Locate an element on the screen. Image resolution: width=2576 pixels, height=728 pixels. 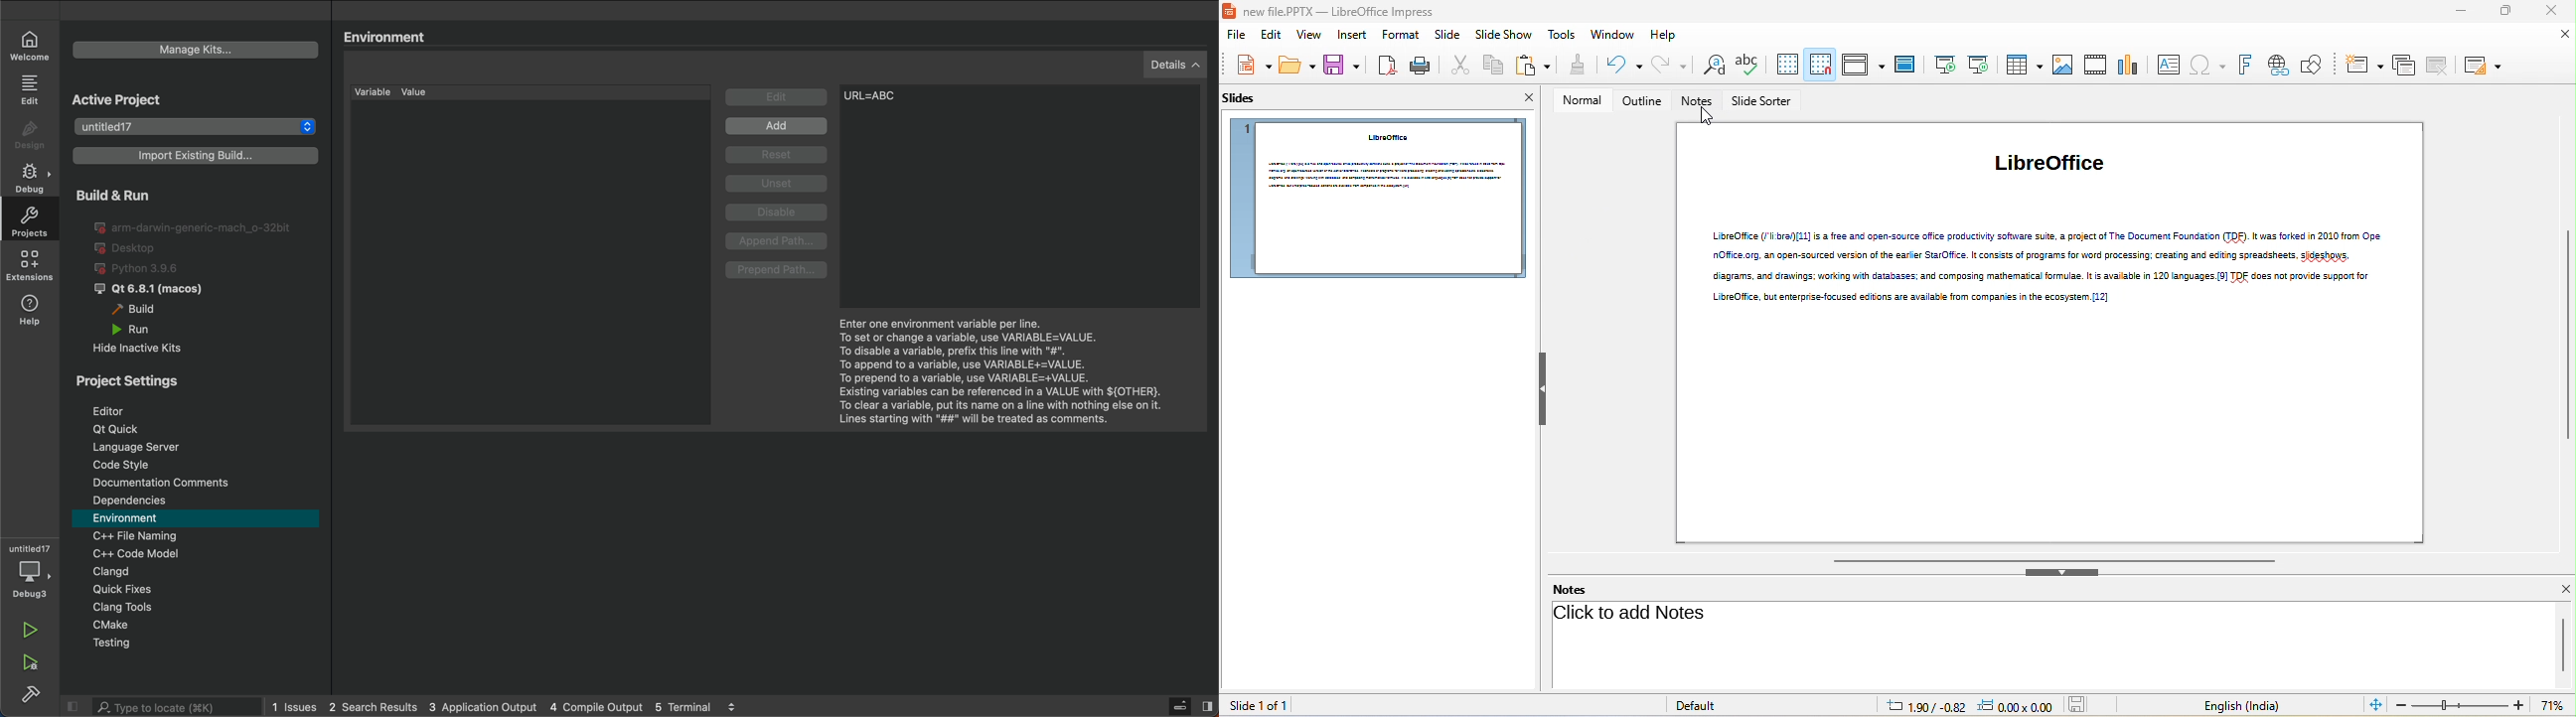
table is located at coordinates (2022, 64).